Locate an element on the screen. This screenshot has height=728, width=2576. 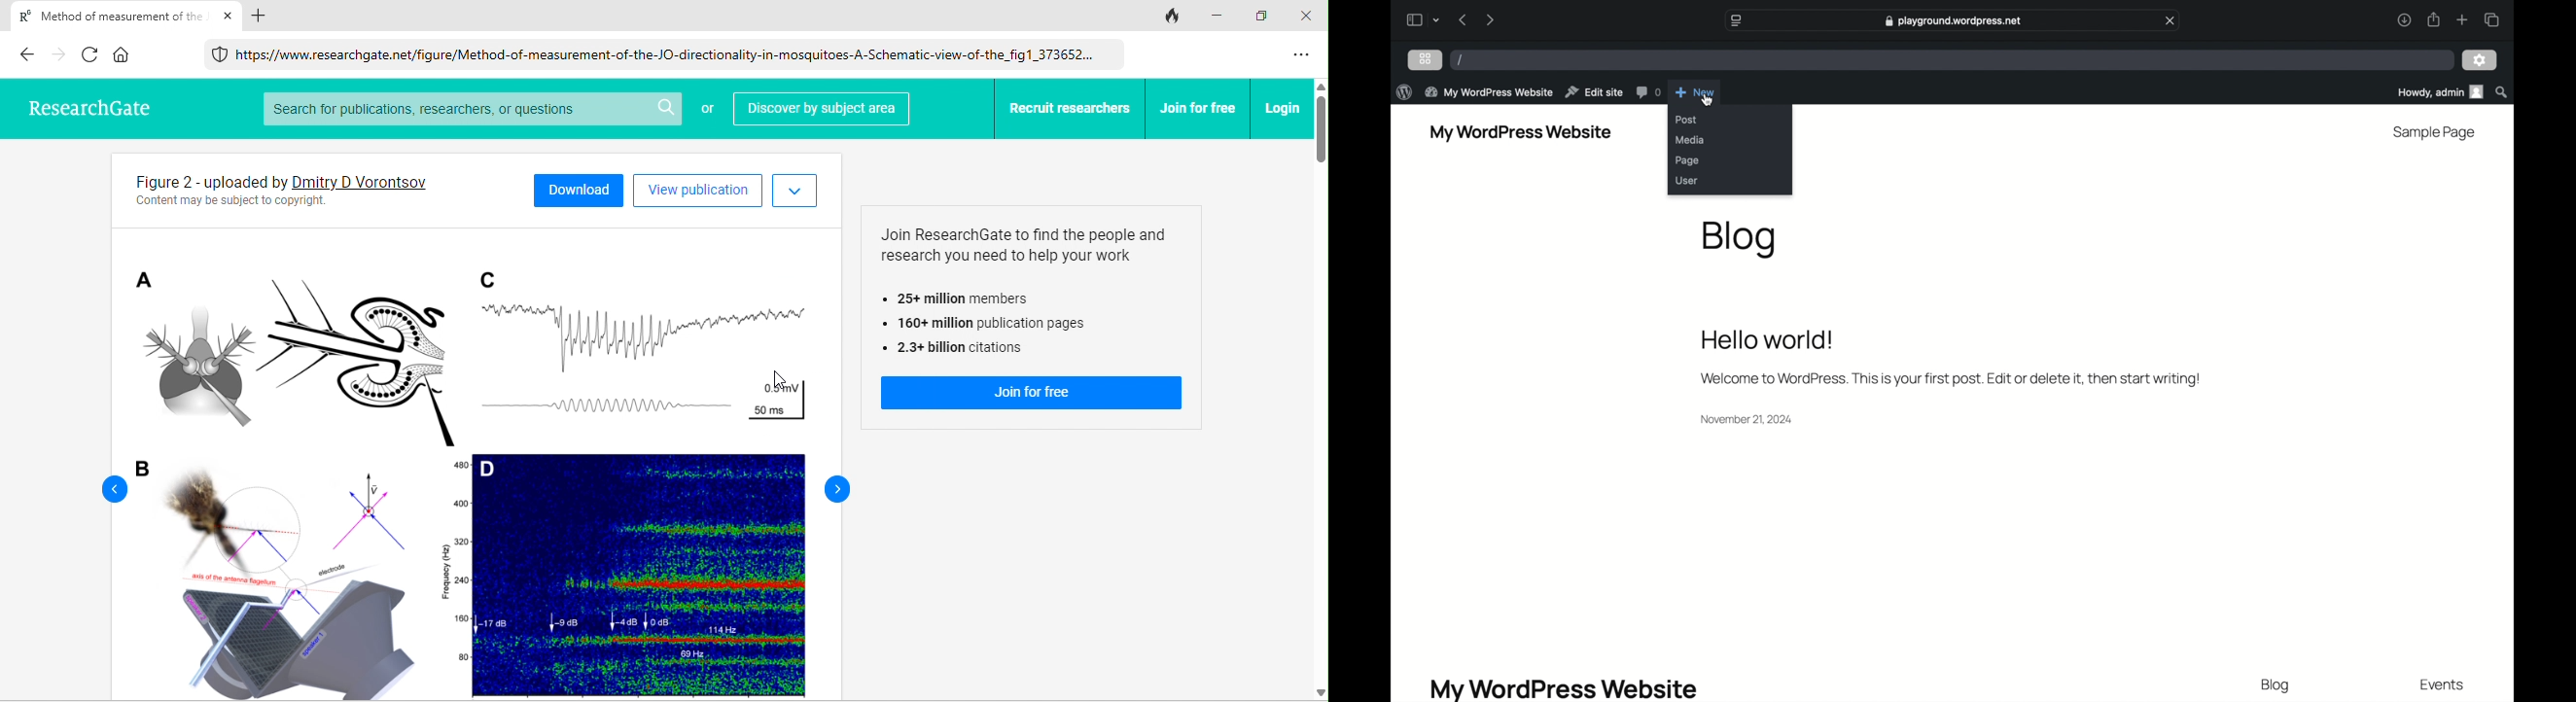
track tab is located at coordinates (1173, 17).